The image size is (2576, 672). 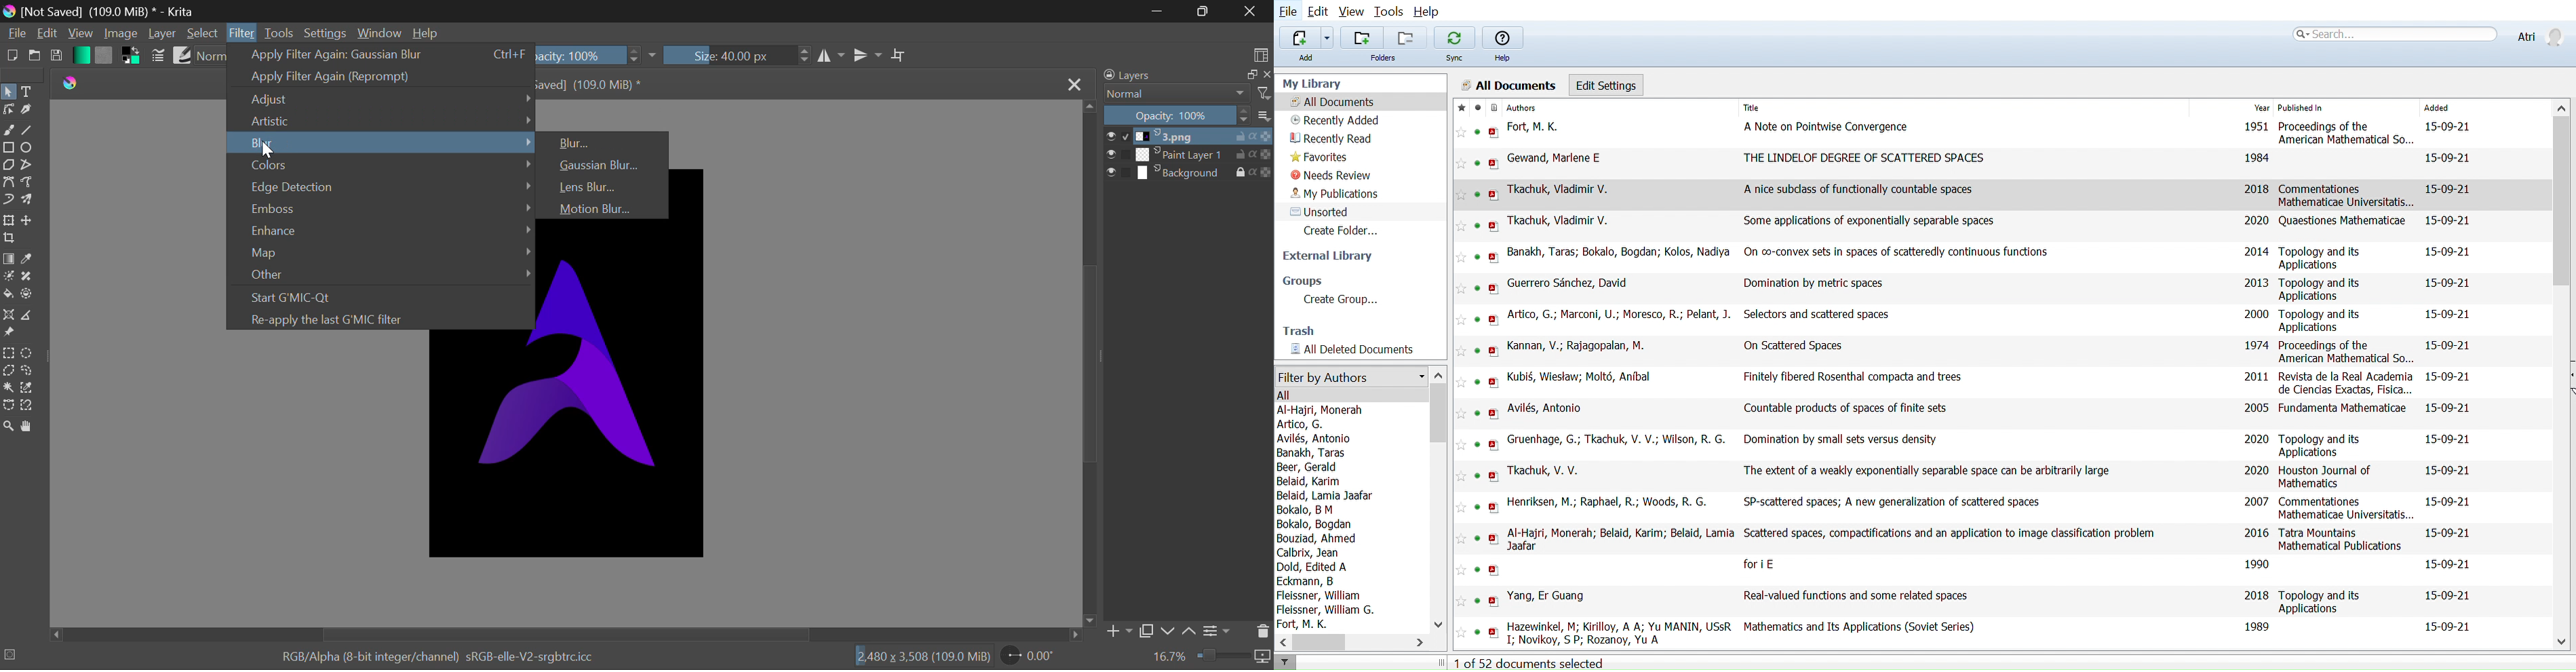 I want to click on Add this reference to favorites, so click(x=1461, y=538).